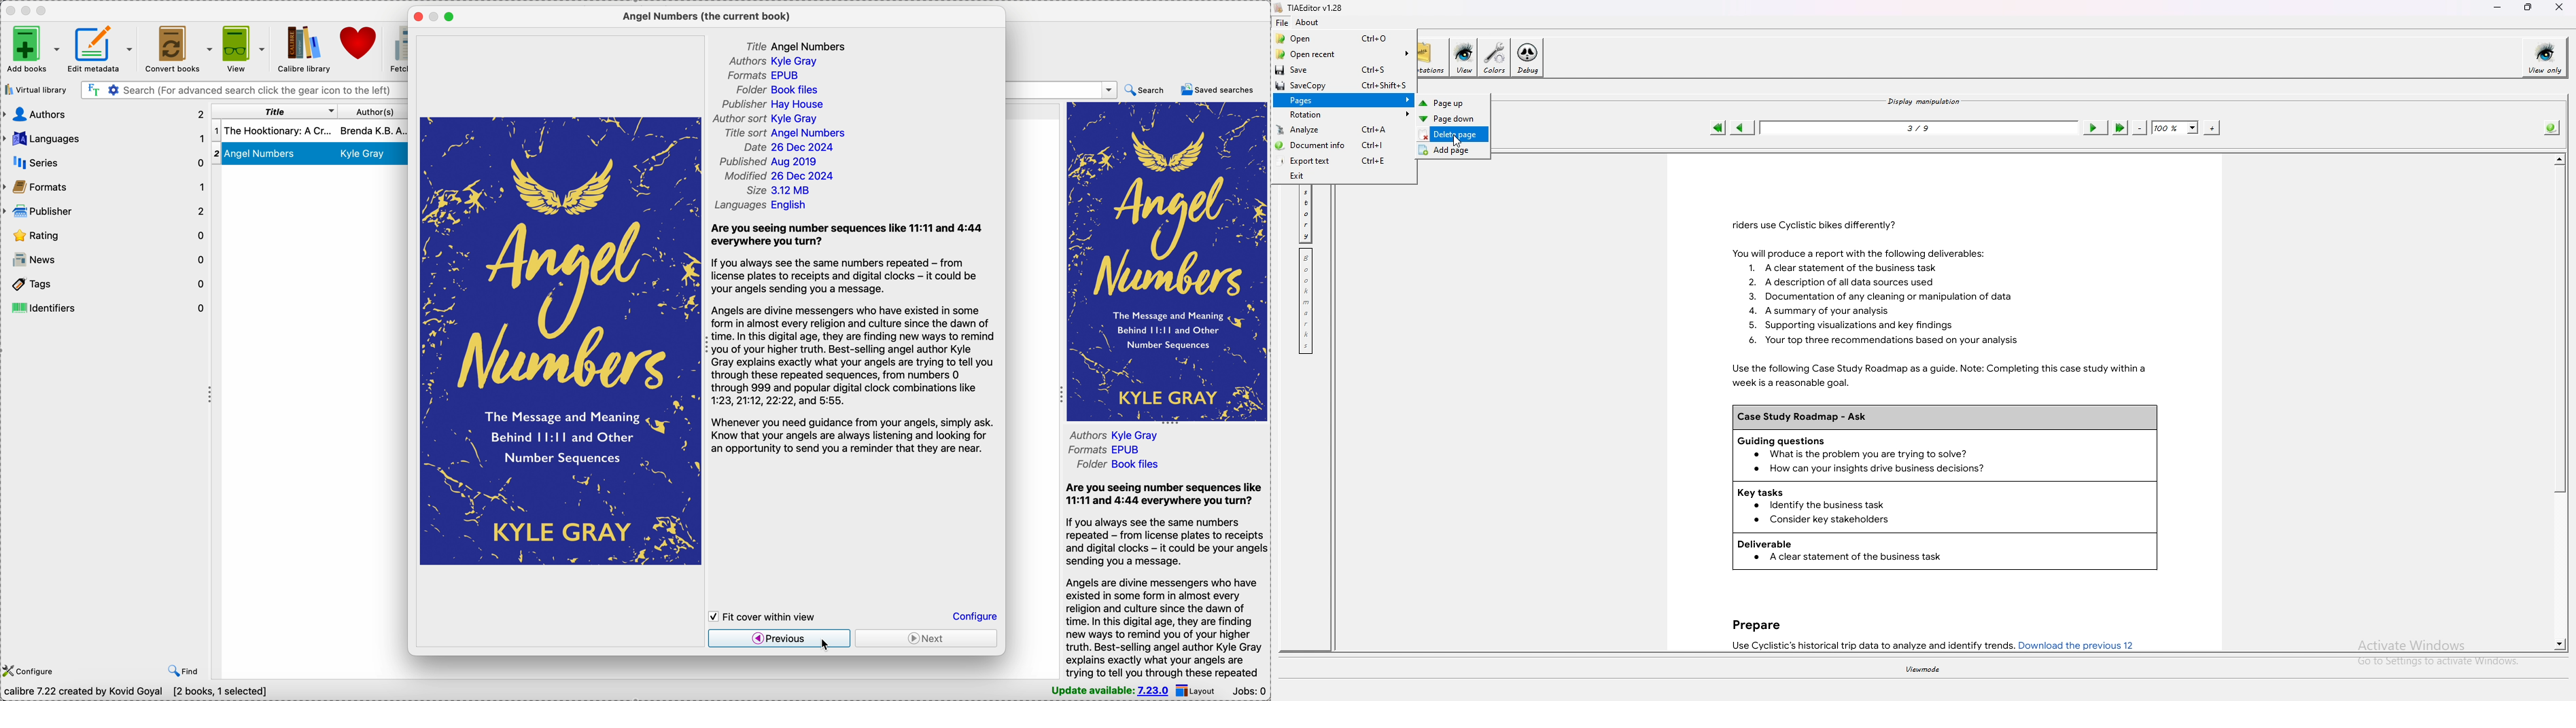 This screenshot has height=728, width=2576. Describe the element at coordinates (781, 191) in the screenshot. I see `modified` at that location.